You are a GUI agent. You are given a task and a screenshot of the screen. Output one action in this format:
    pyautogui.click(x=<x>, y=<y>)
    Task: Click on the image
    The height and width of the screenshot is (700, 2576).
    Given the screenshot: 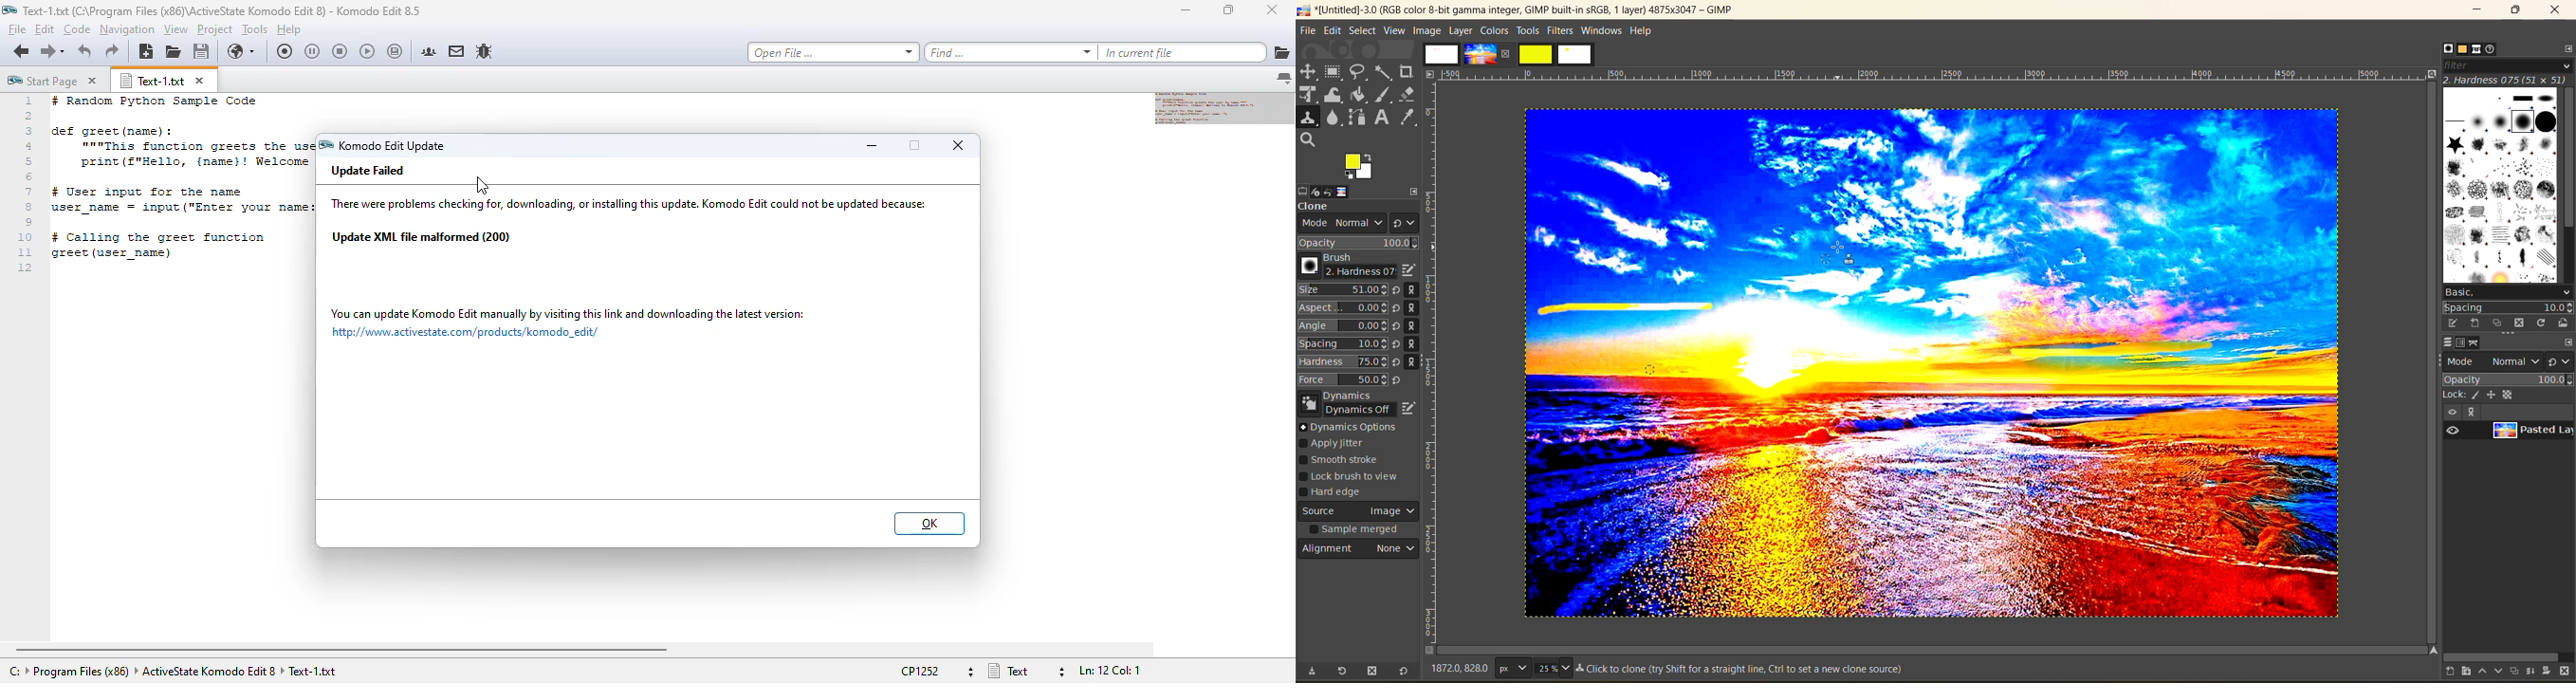 What is the action you would take?
    pyautogui.click(x=1480, y=54)
    